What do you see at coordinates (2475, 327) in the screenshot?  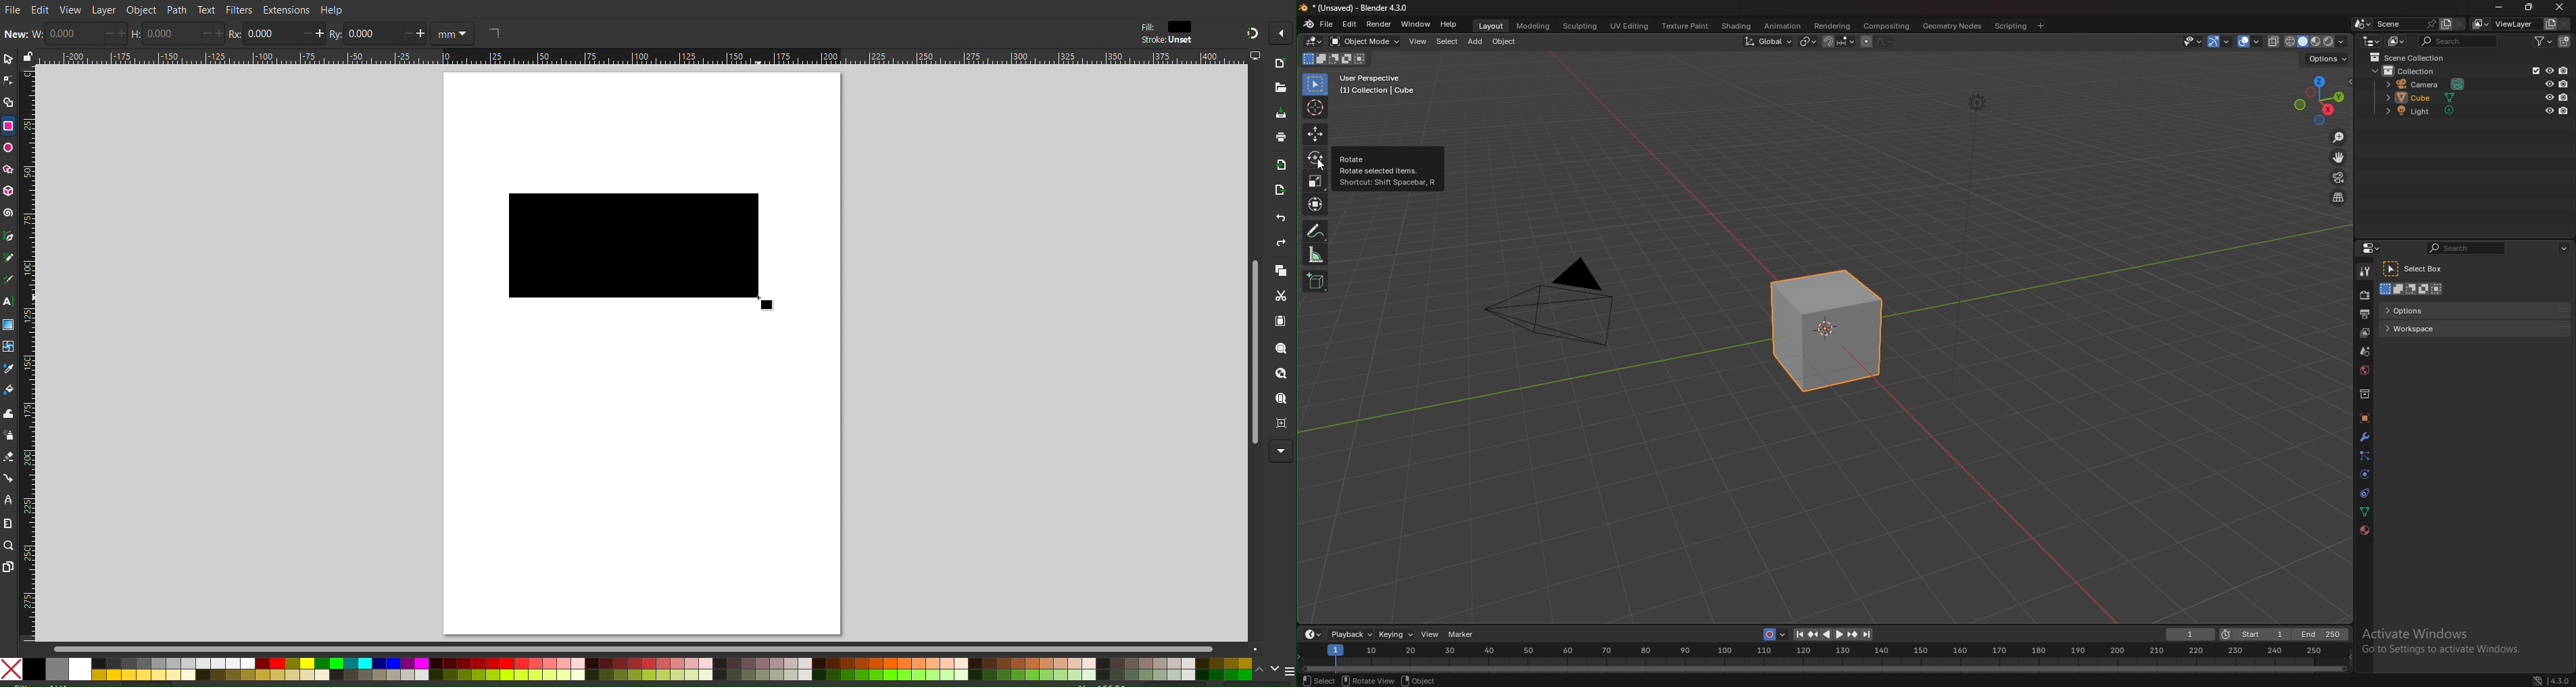 I see `workspace` at bounding box center [2475, 327].